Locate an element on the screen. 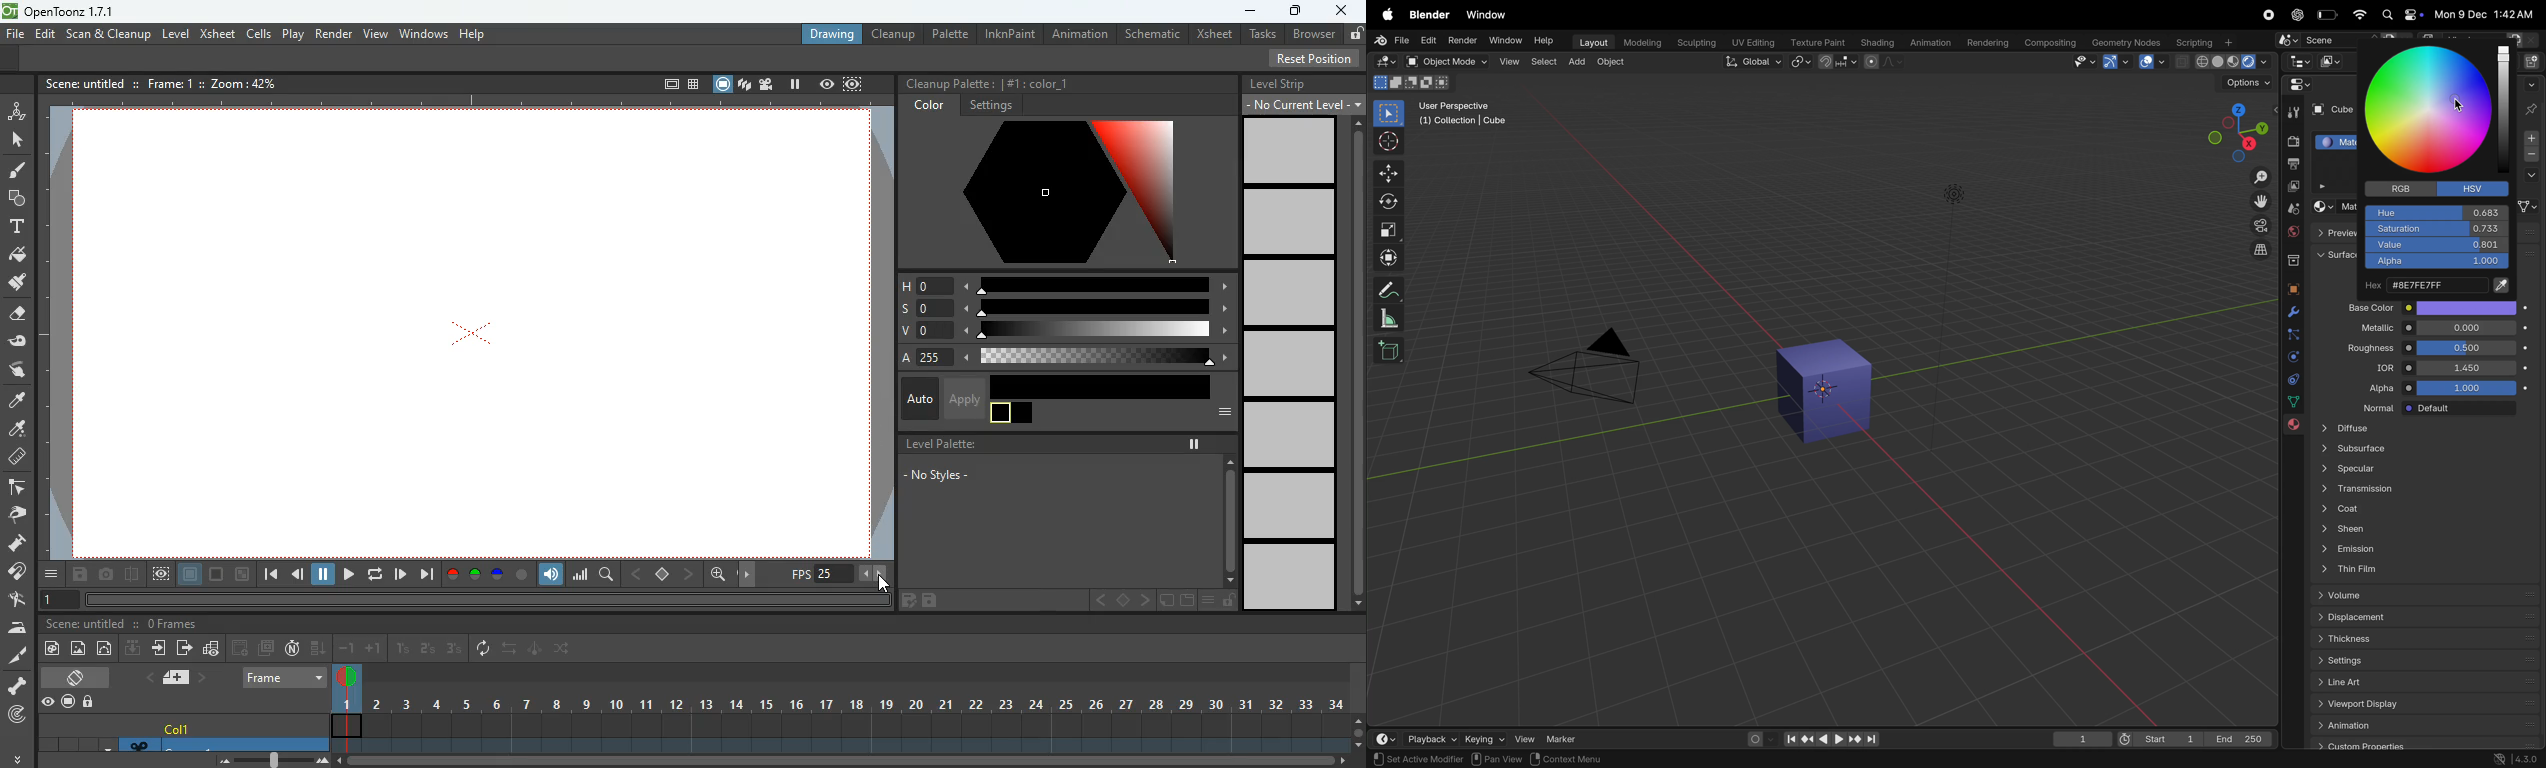  tasks is located at coordinates (1264, 33).